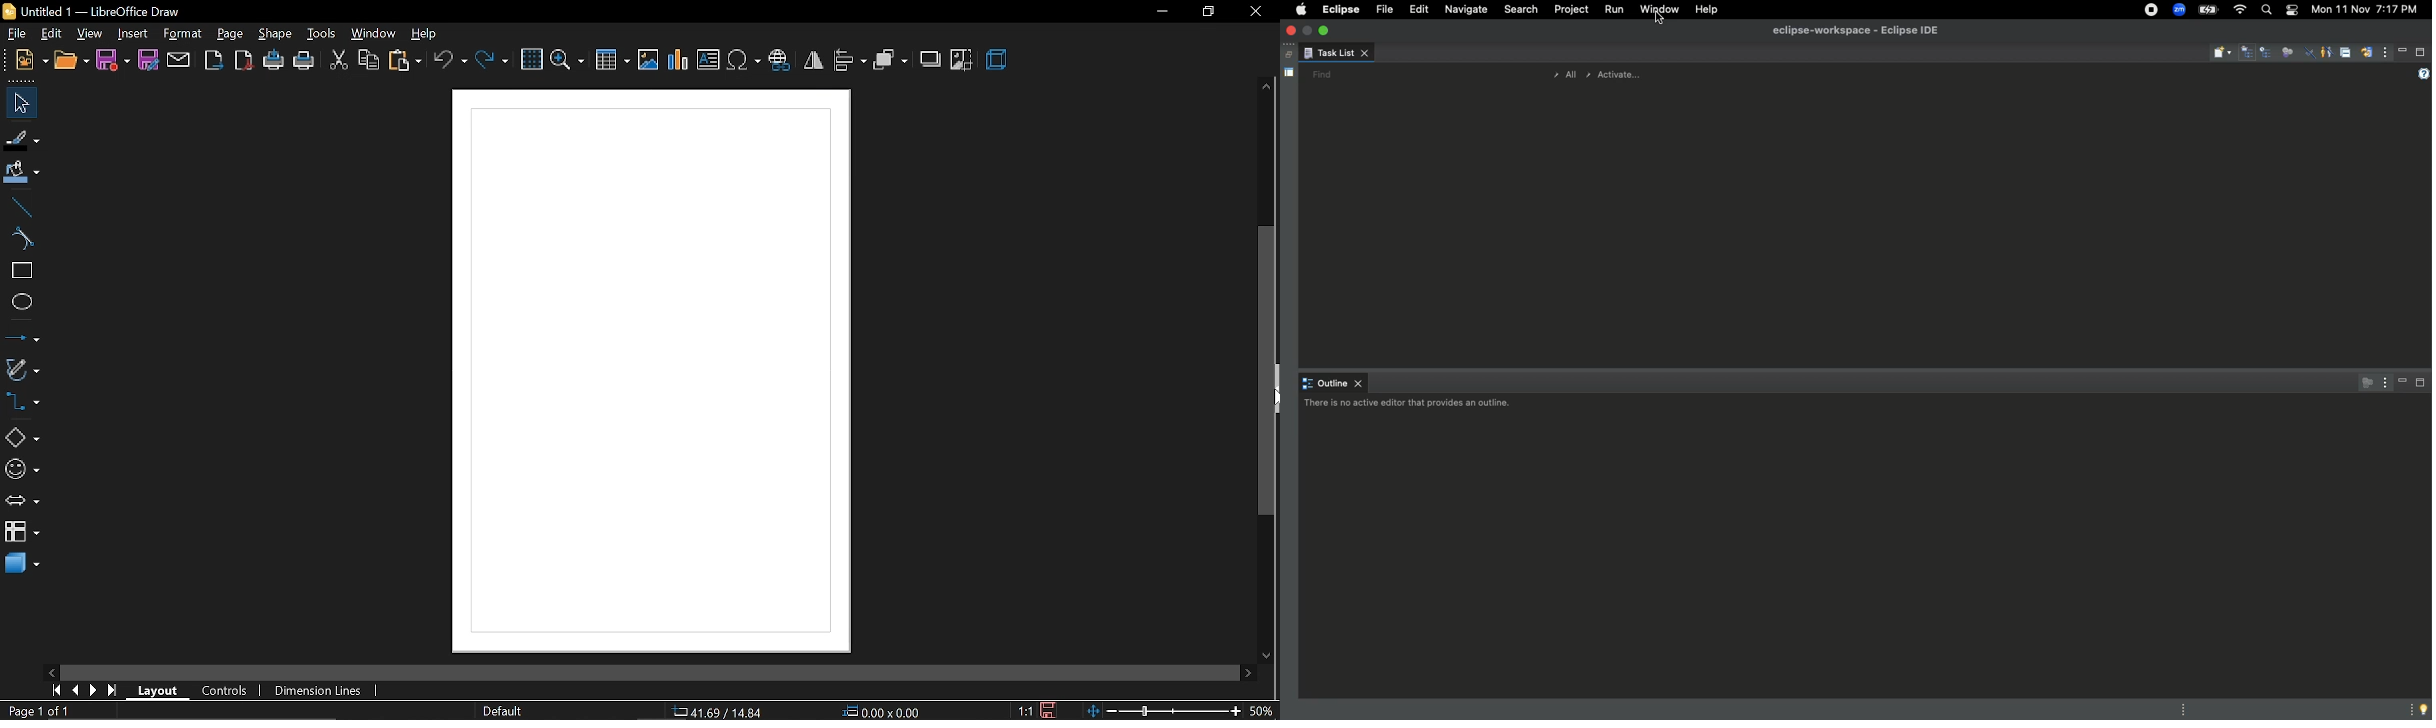 This screenshot has height=728, width=2436. I want to click on Find, so click(1322, 74).